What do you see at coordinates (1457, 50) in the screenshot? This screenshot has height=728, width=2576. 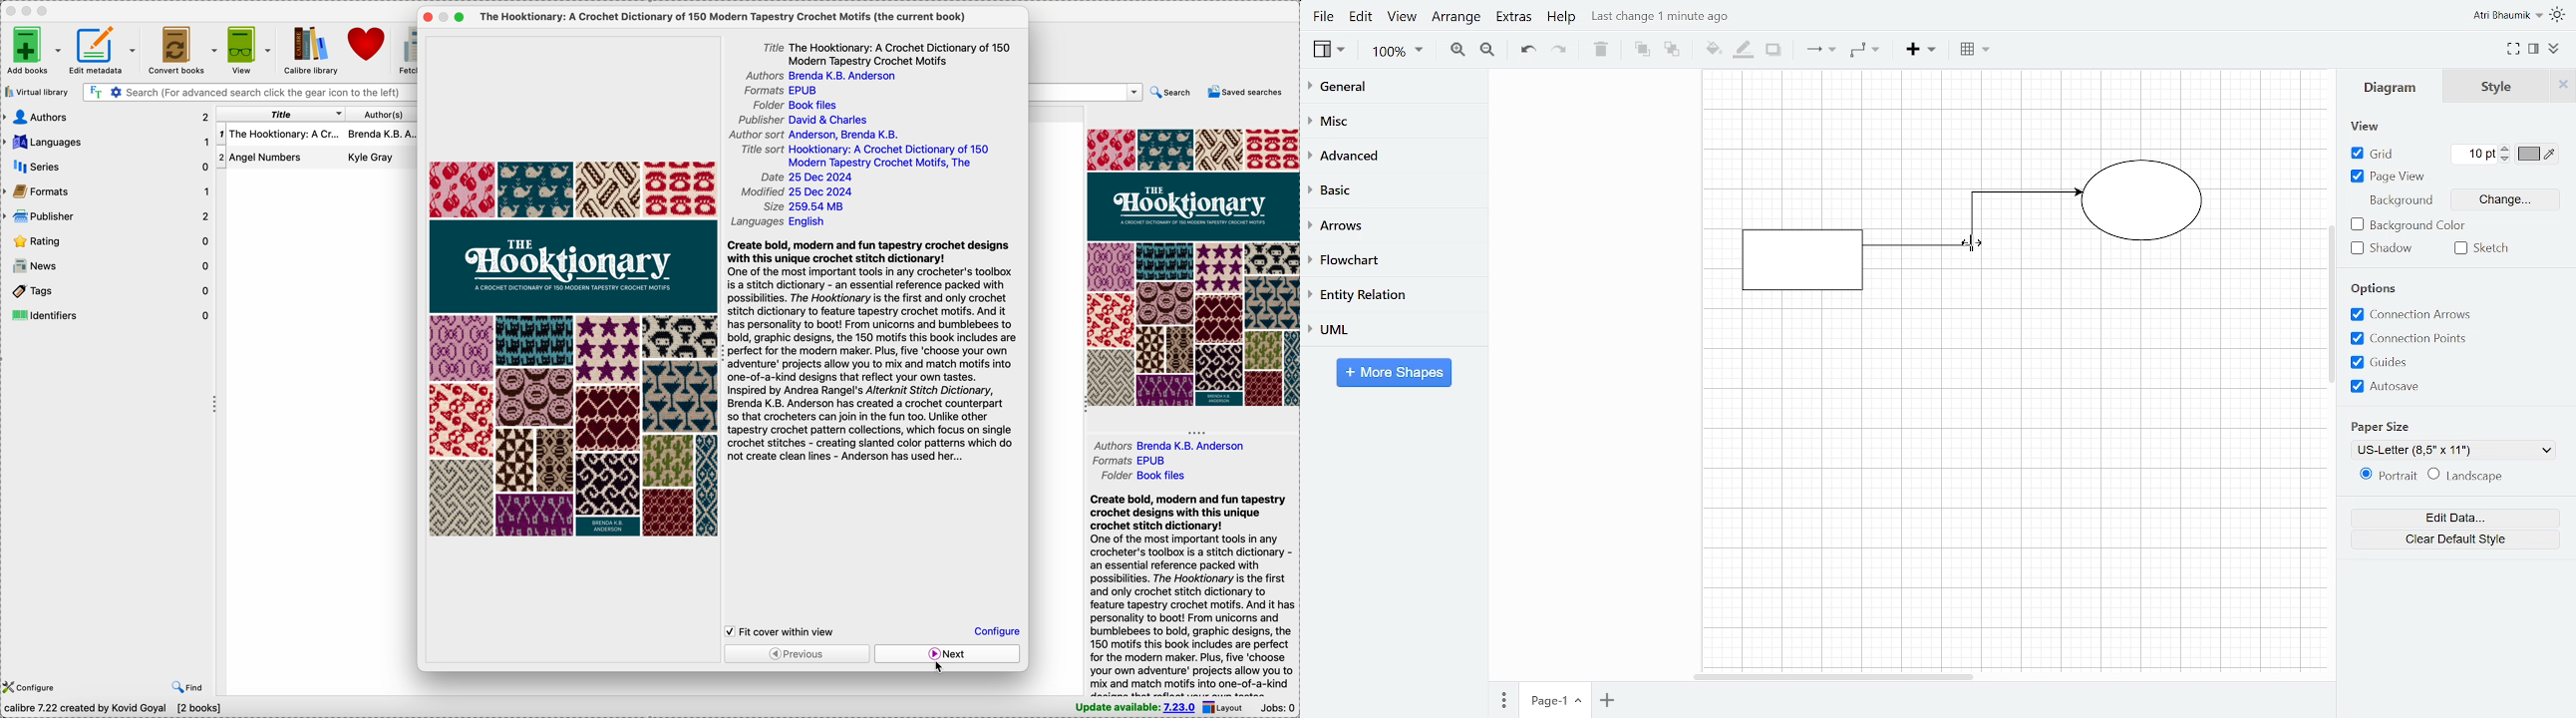 I see `Zoom in` at bounding box center [1457, 50].